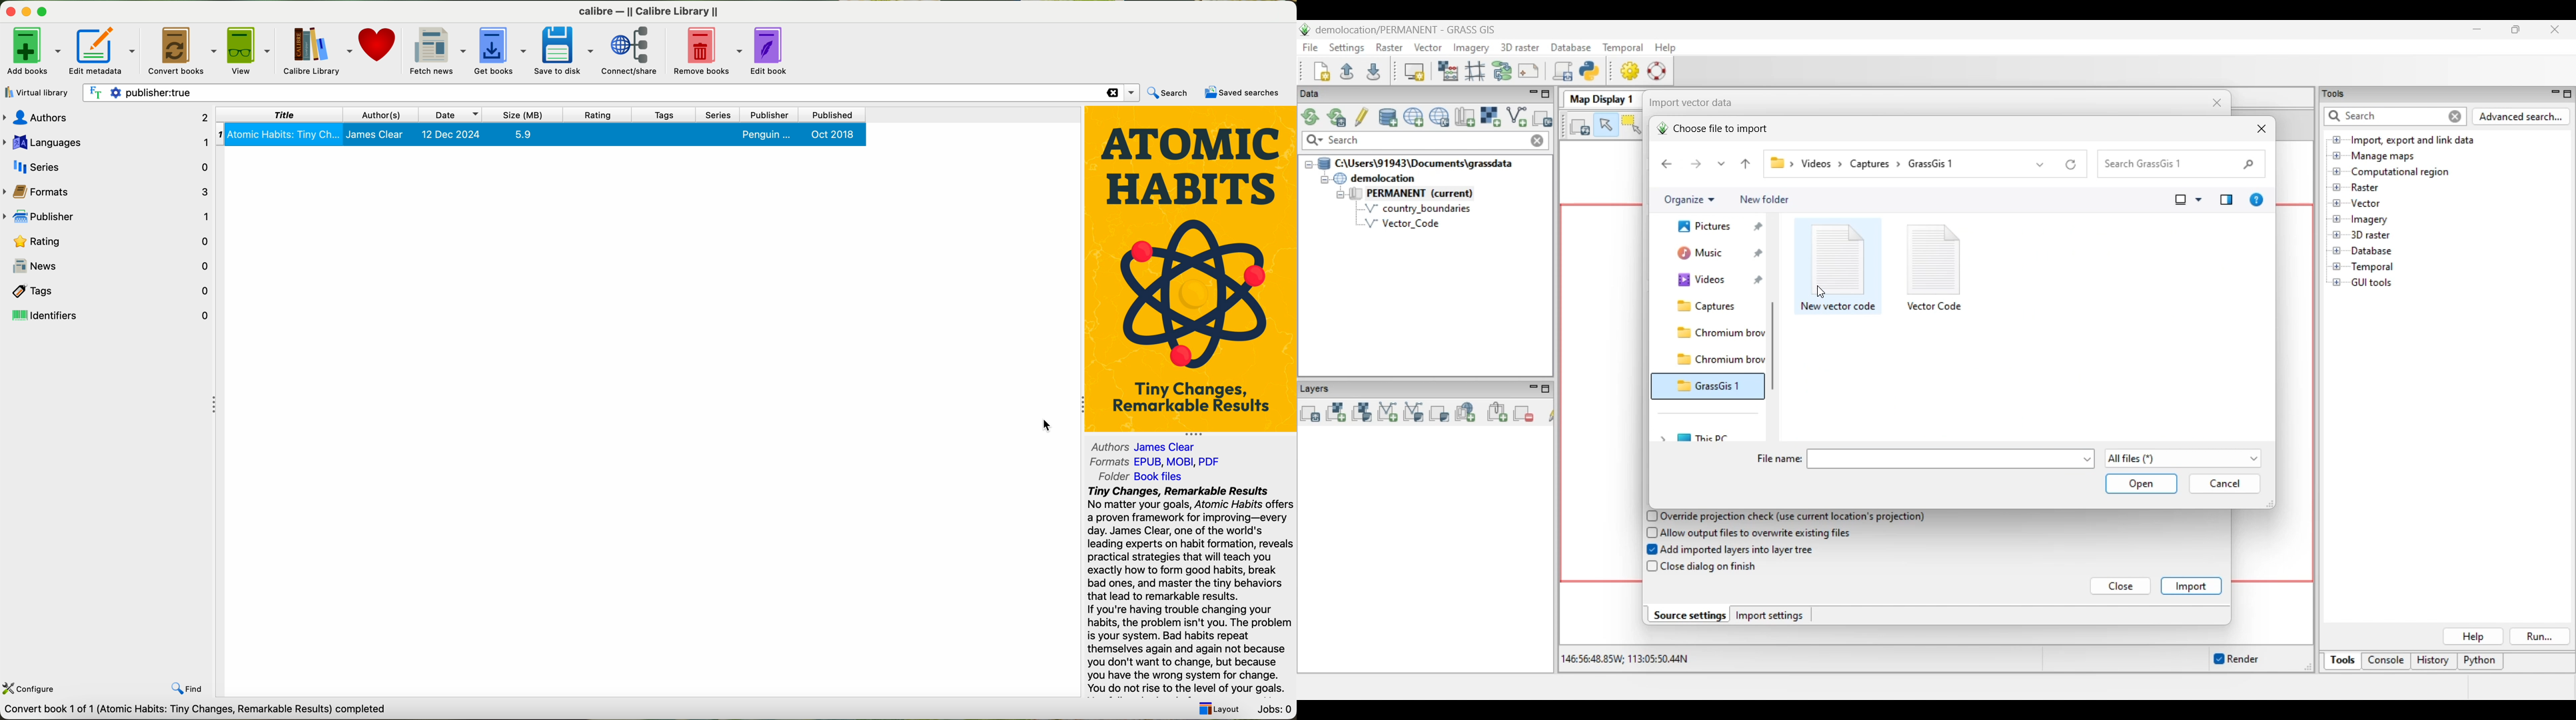 The height and width of the screenshot is (728, 2576). I want to click on summary, so click(1189, 591).